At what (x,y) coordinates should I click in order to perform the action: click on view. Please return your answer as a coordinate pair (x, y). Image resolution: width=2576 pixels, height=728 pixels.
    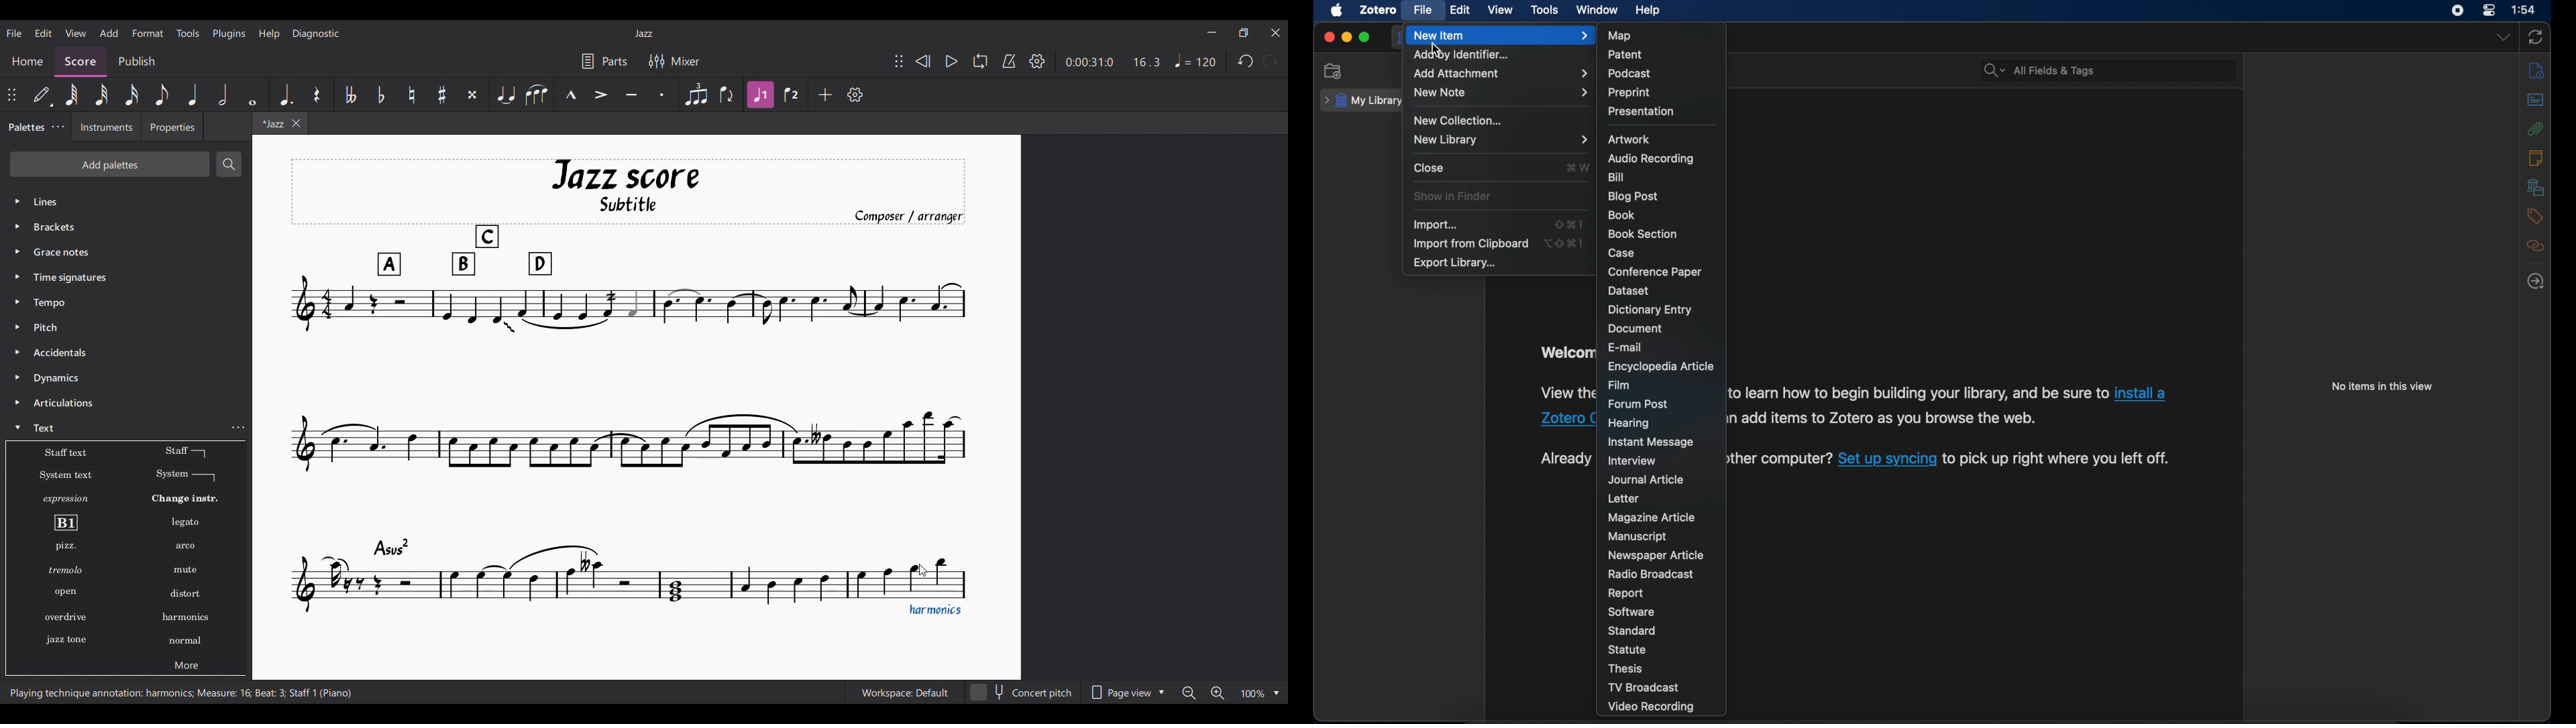
    Looking at the image, I should click on (1501, 10).